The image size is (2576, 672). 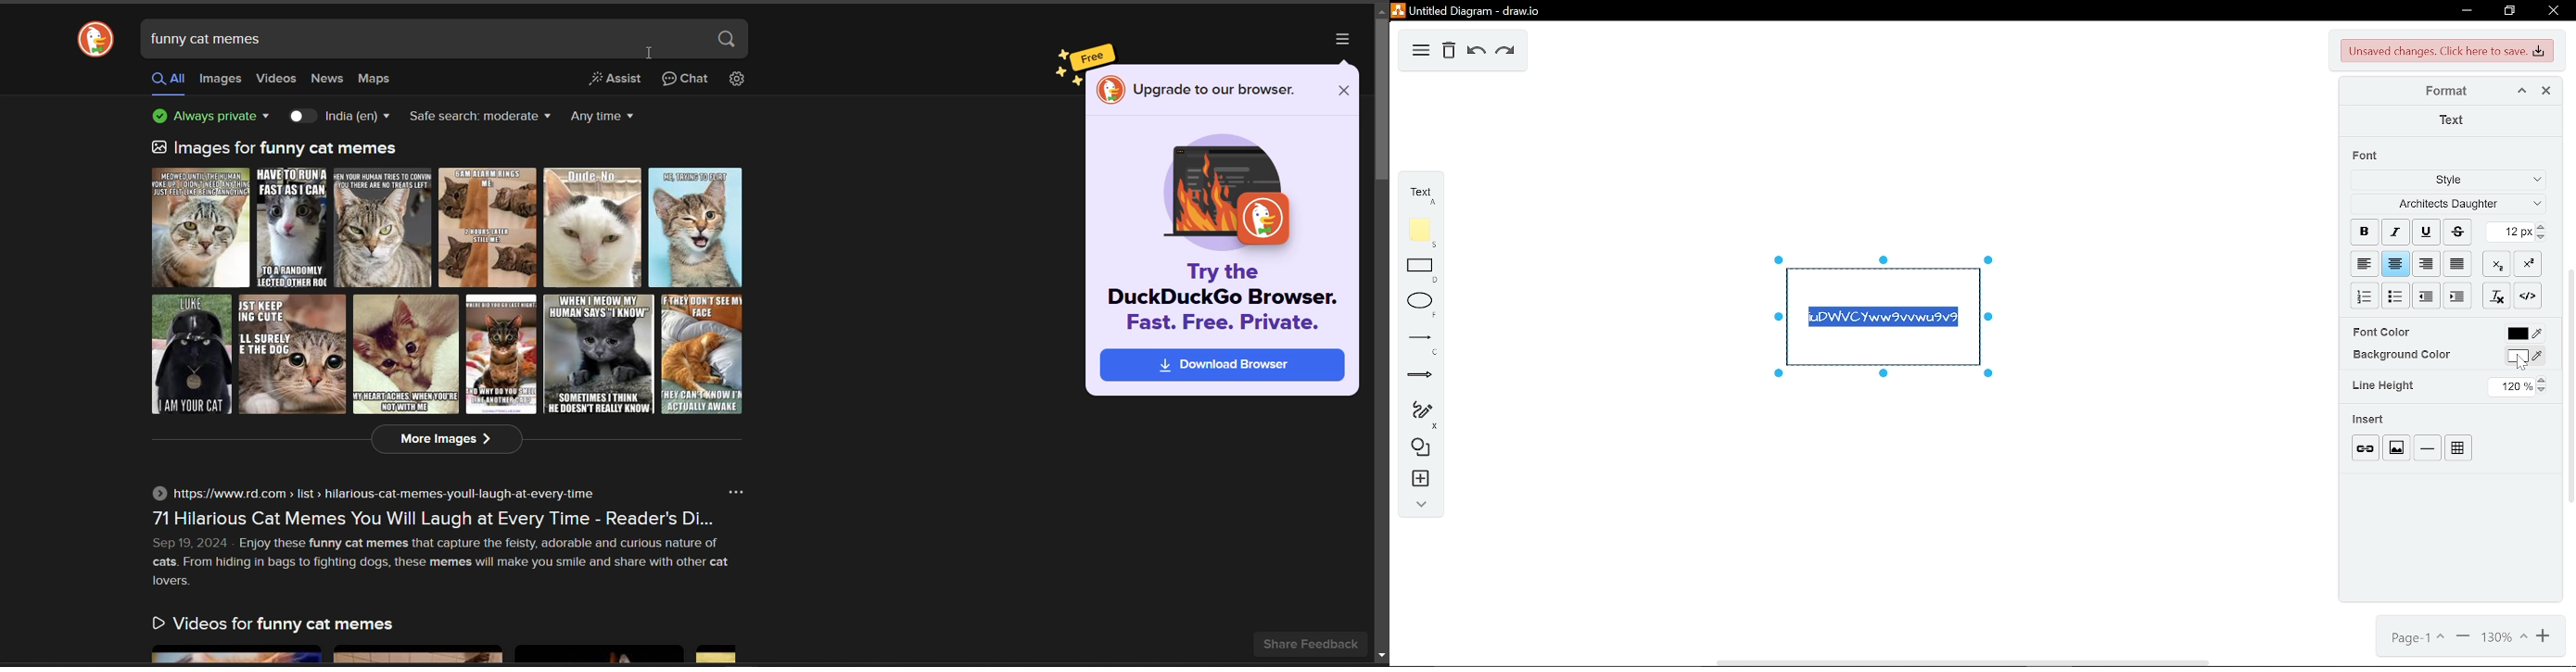 What do you see at coordinates (215, 117) in the screenshot?
I see `privacy protection badge` at bounding box center [215, 117].